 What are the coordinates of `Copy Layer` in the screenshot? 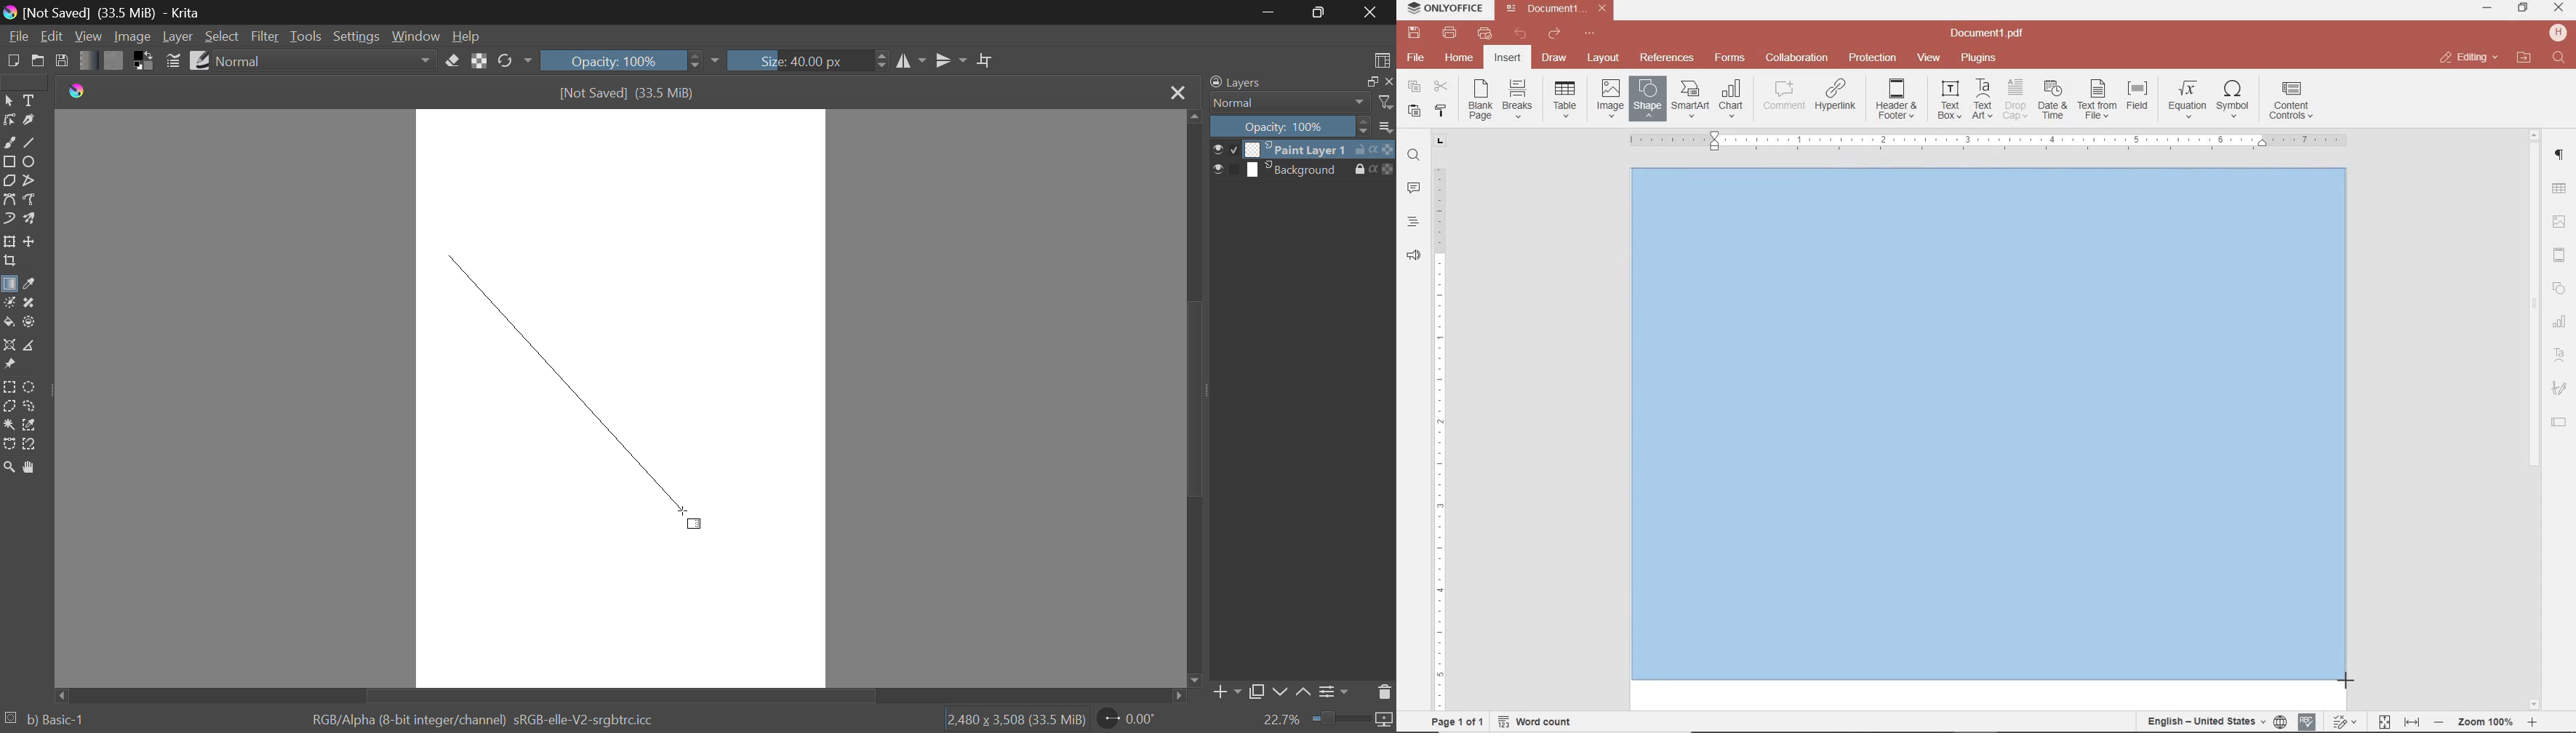 It's located at (1257, 694).